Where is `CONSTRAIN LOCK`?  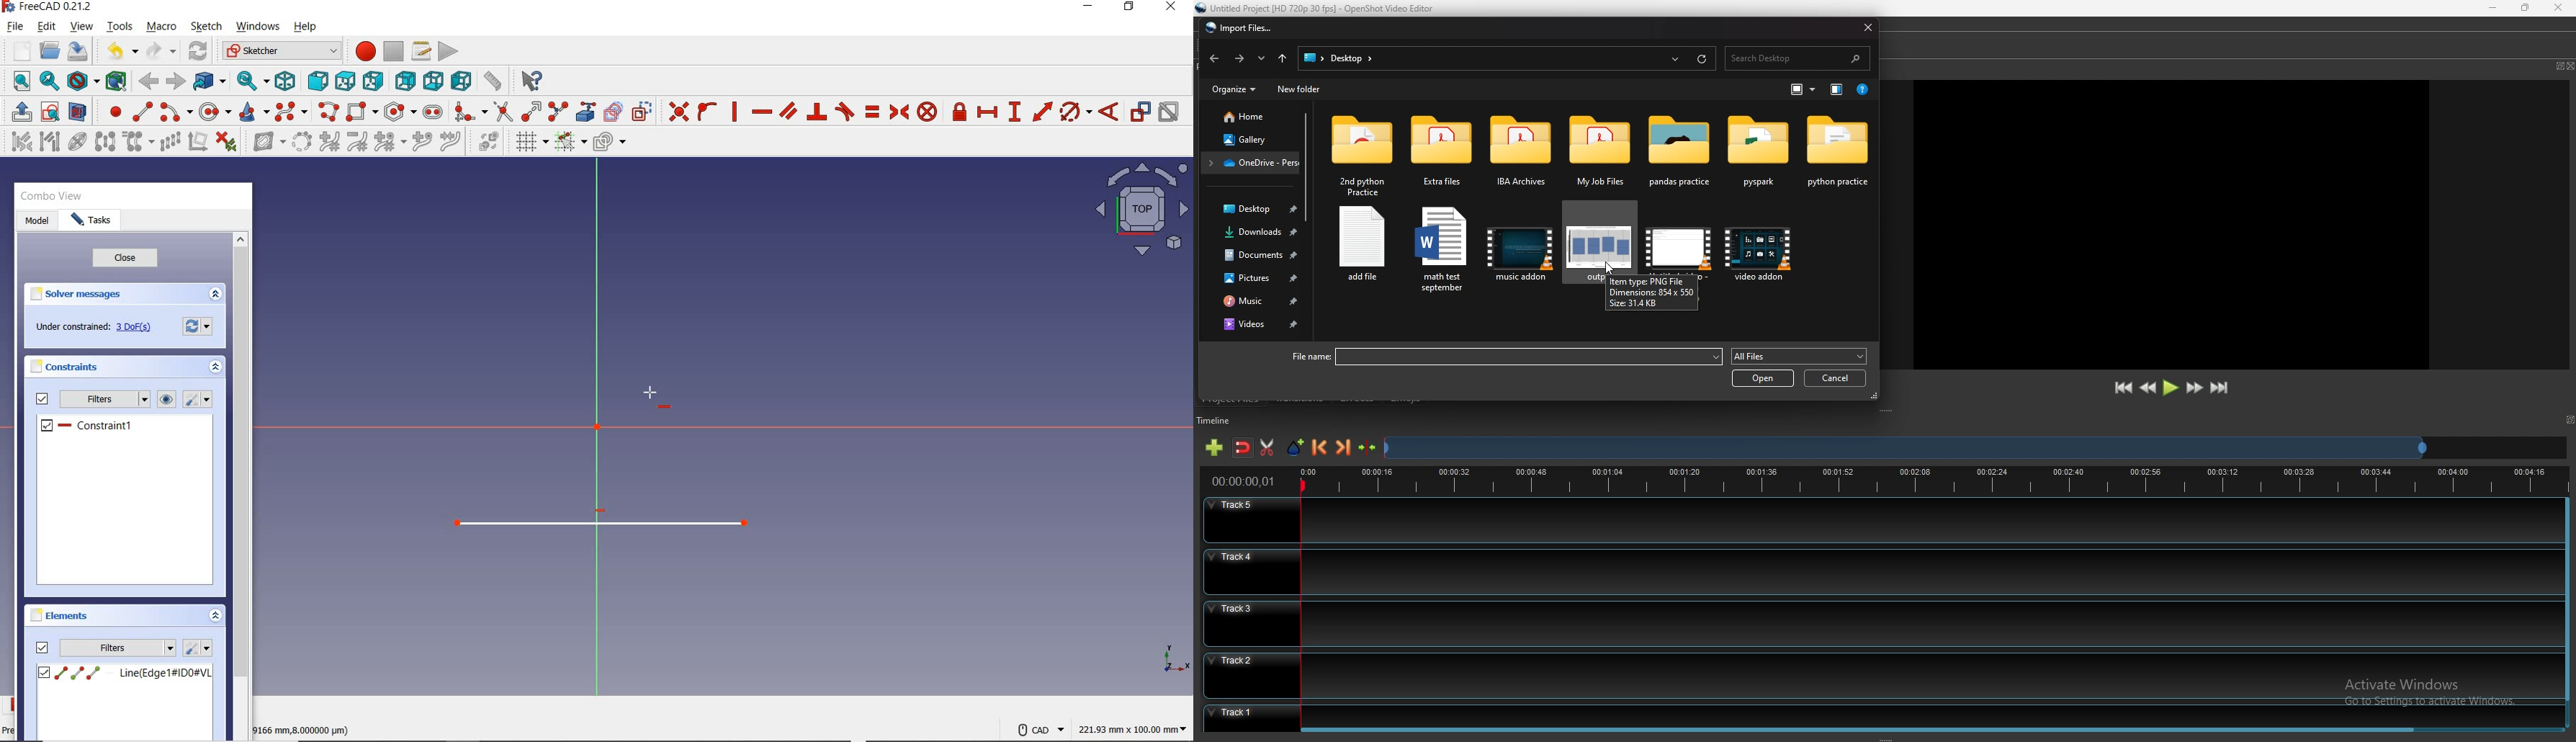 CONSTRAIN LOCK is located at coordinates (961, 112).